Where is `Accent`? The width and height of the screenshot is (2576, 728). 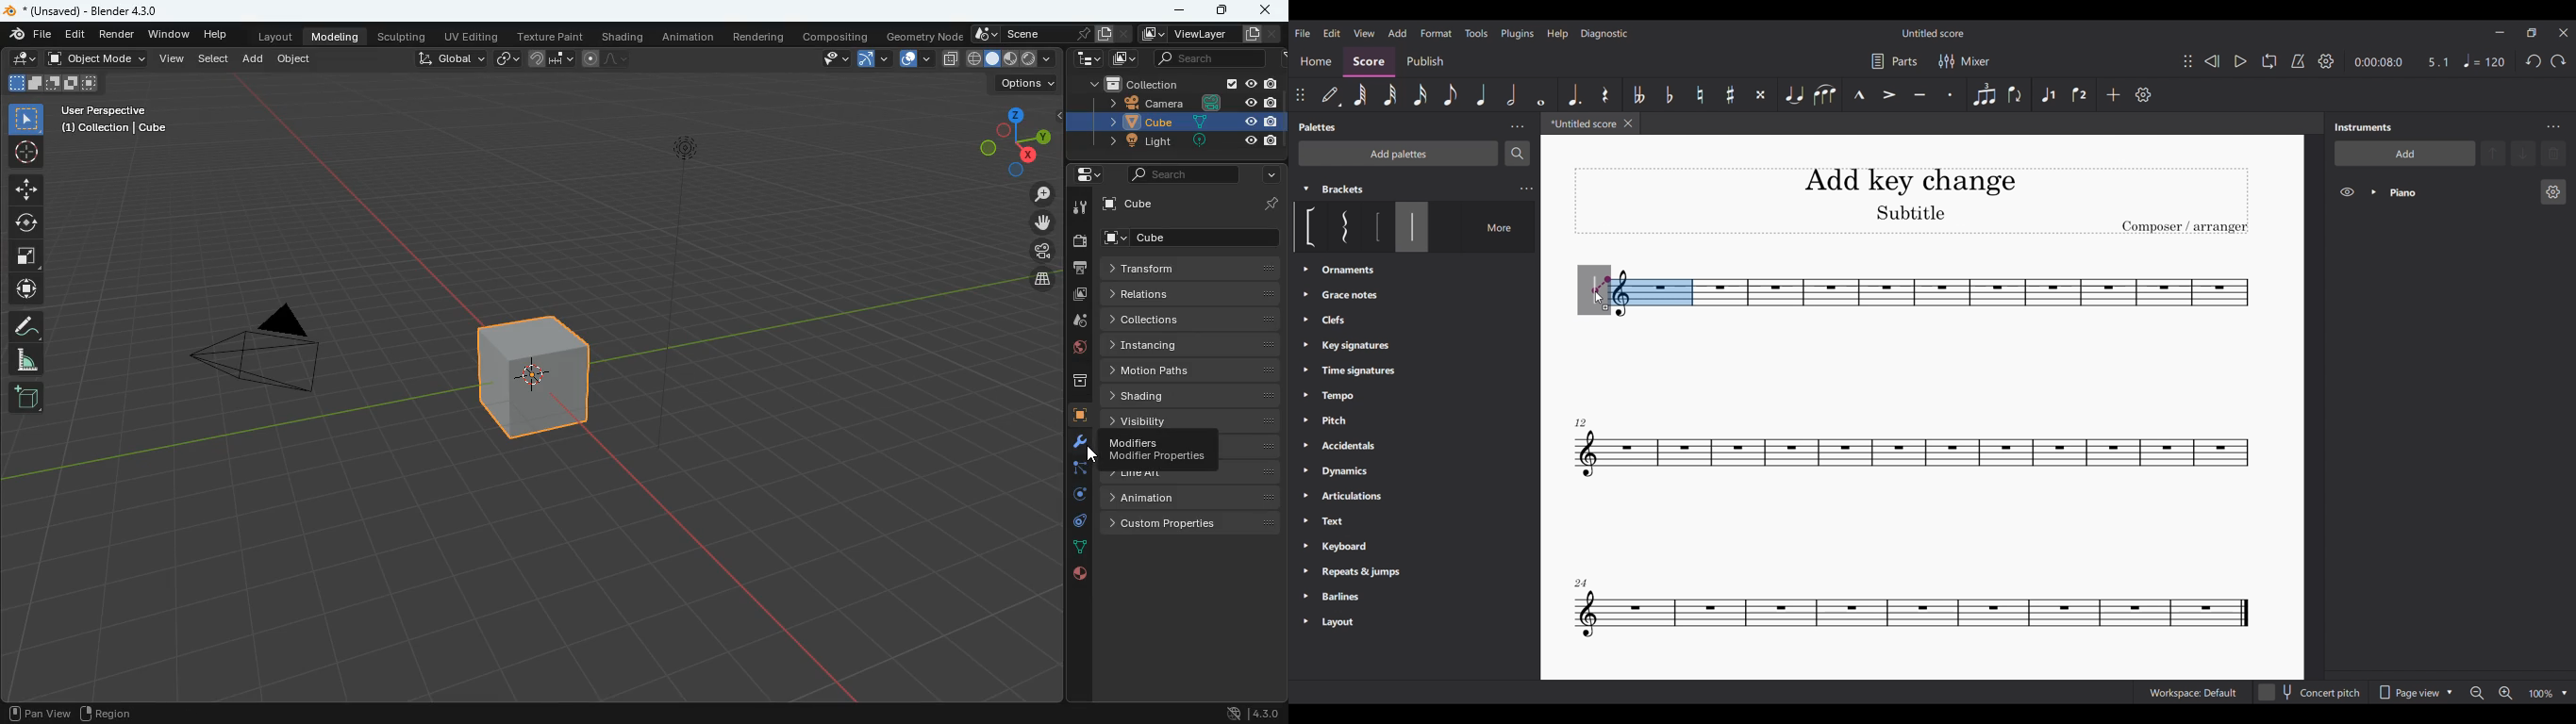
Accent is located at coordinates (1889, 93).